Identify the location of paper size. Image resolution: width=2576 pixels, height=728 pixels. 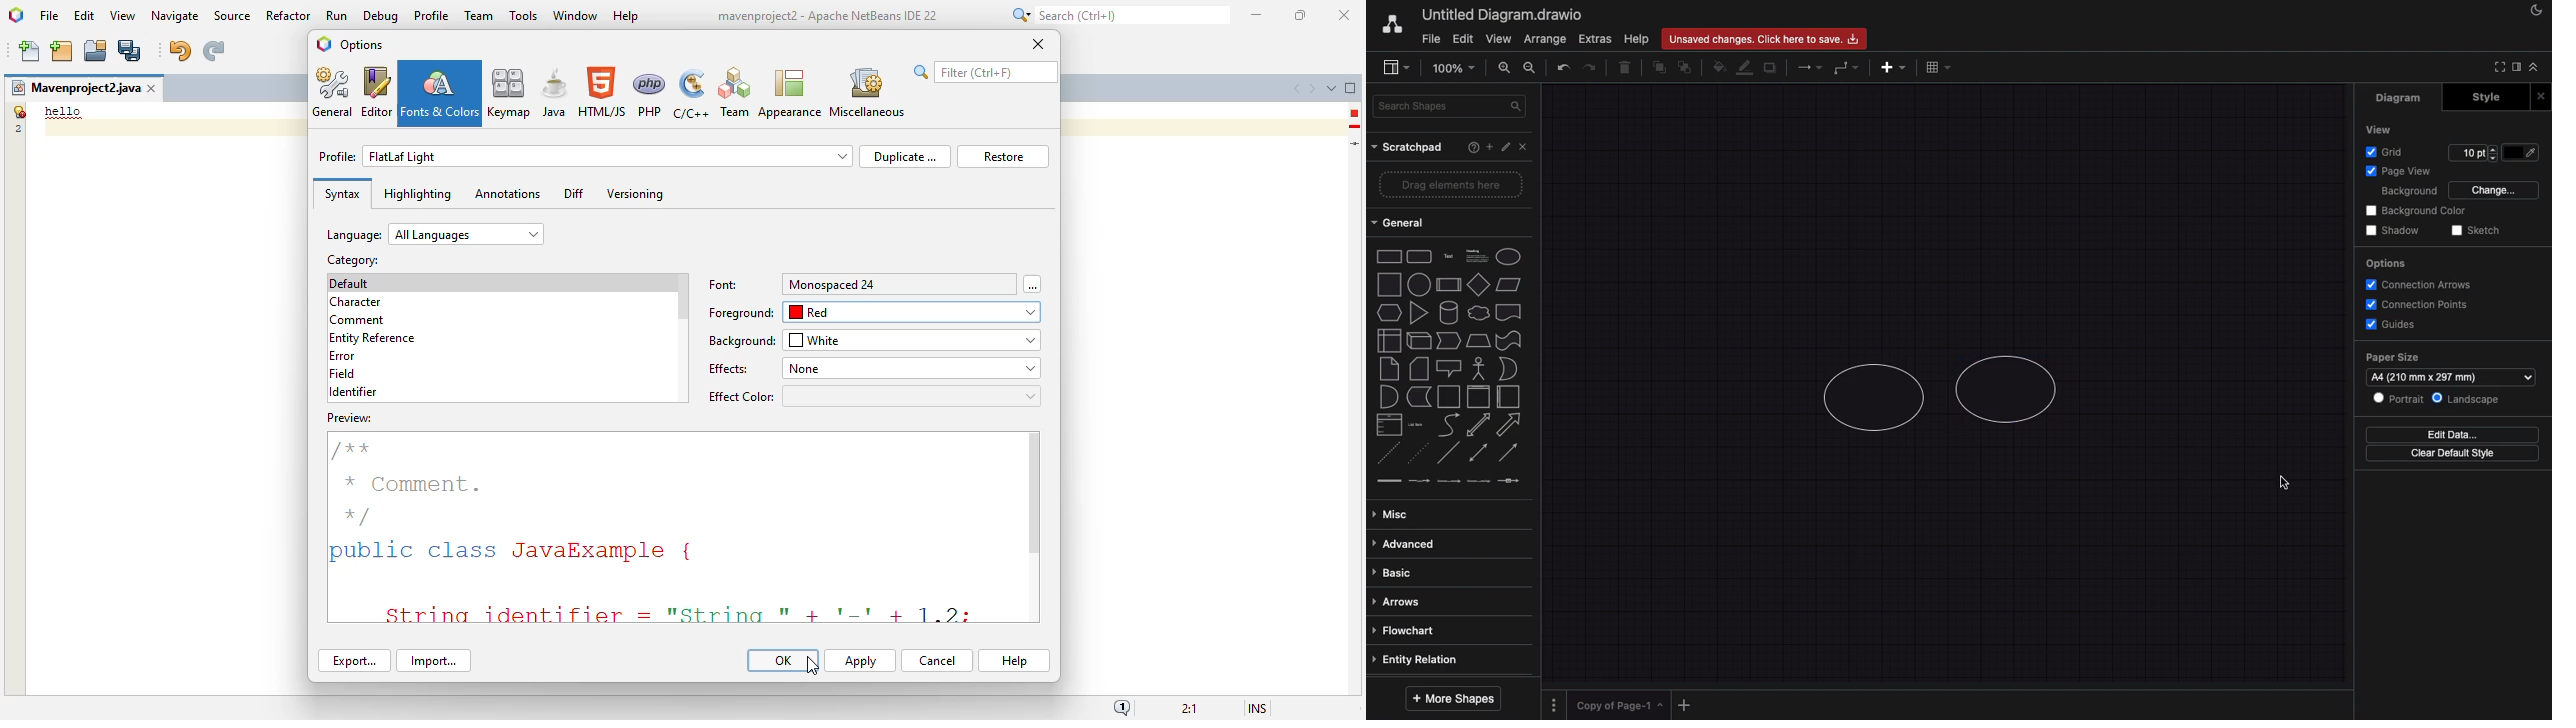
(2392, 357).